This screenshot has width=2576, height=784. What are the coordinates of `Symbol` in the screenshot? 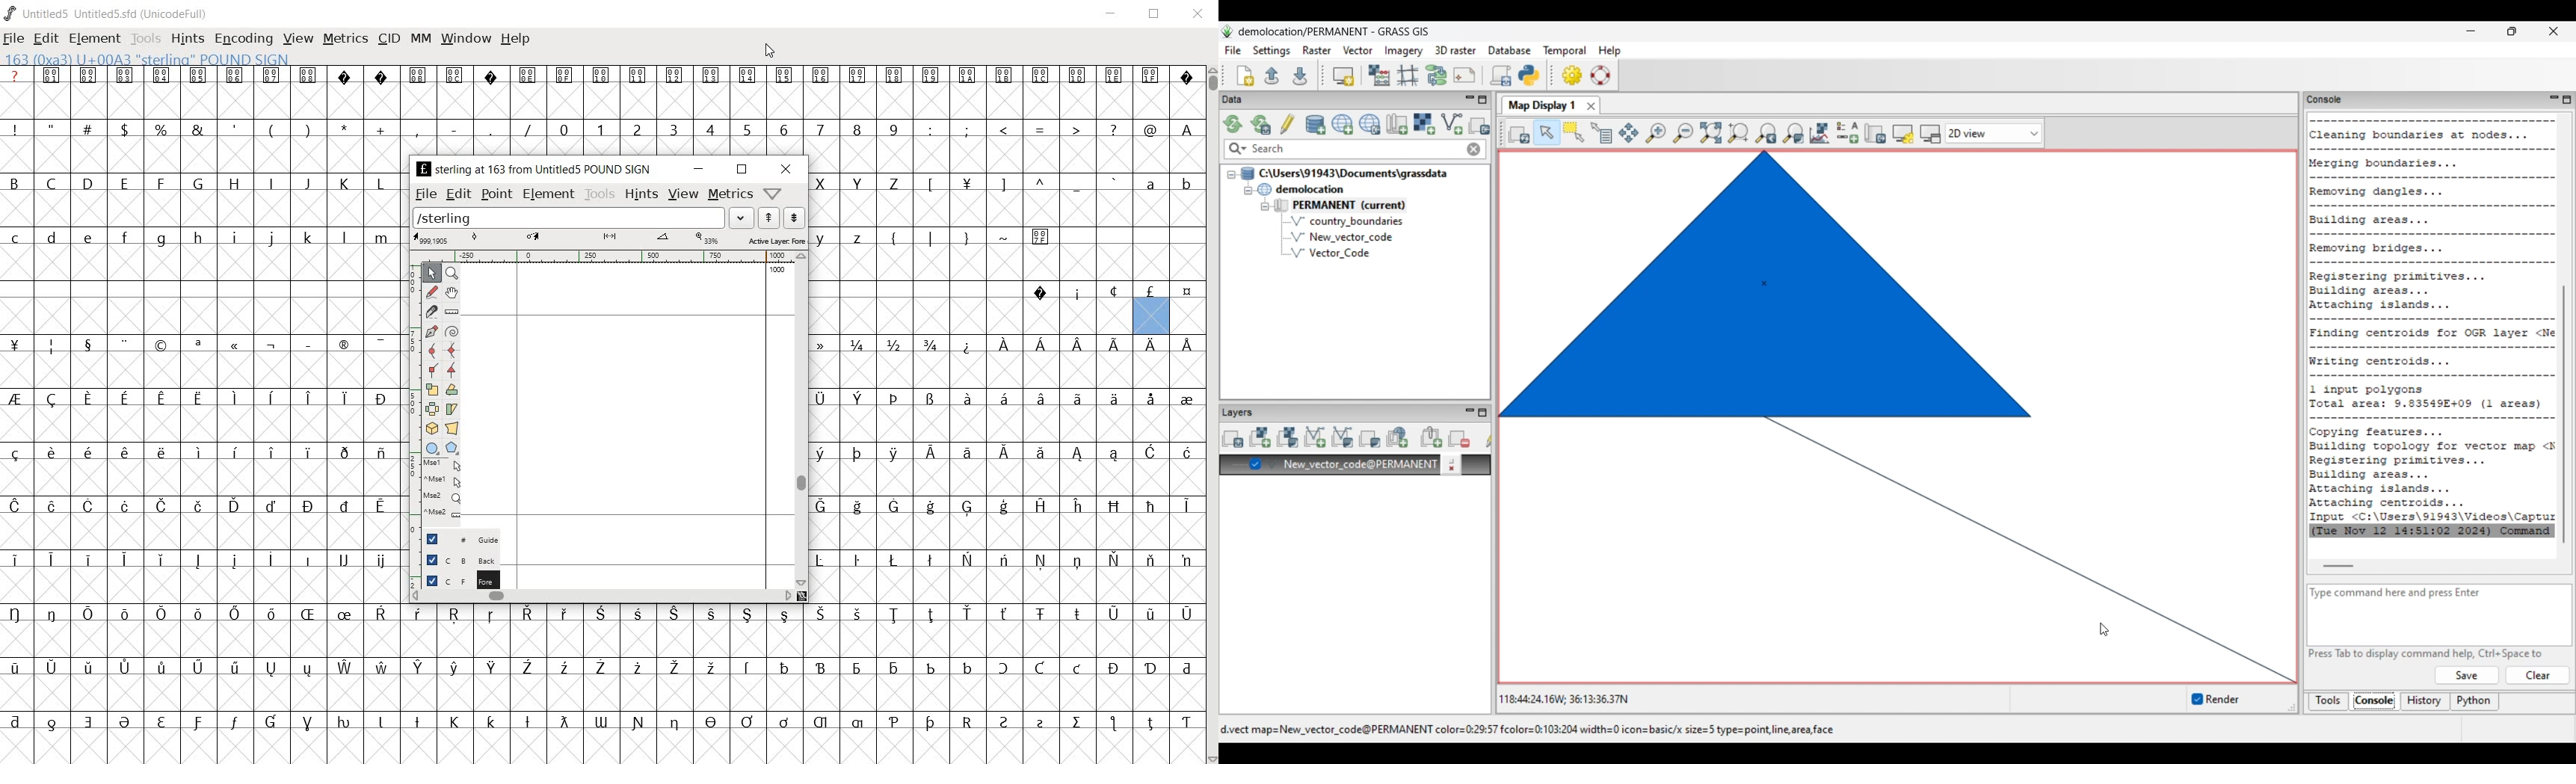 It's located at (1004, 561).